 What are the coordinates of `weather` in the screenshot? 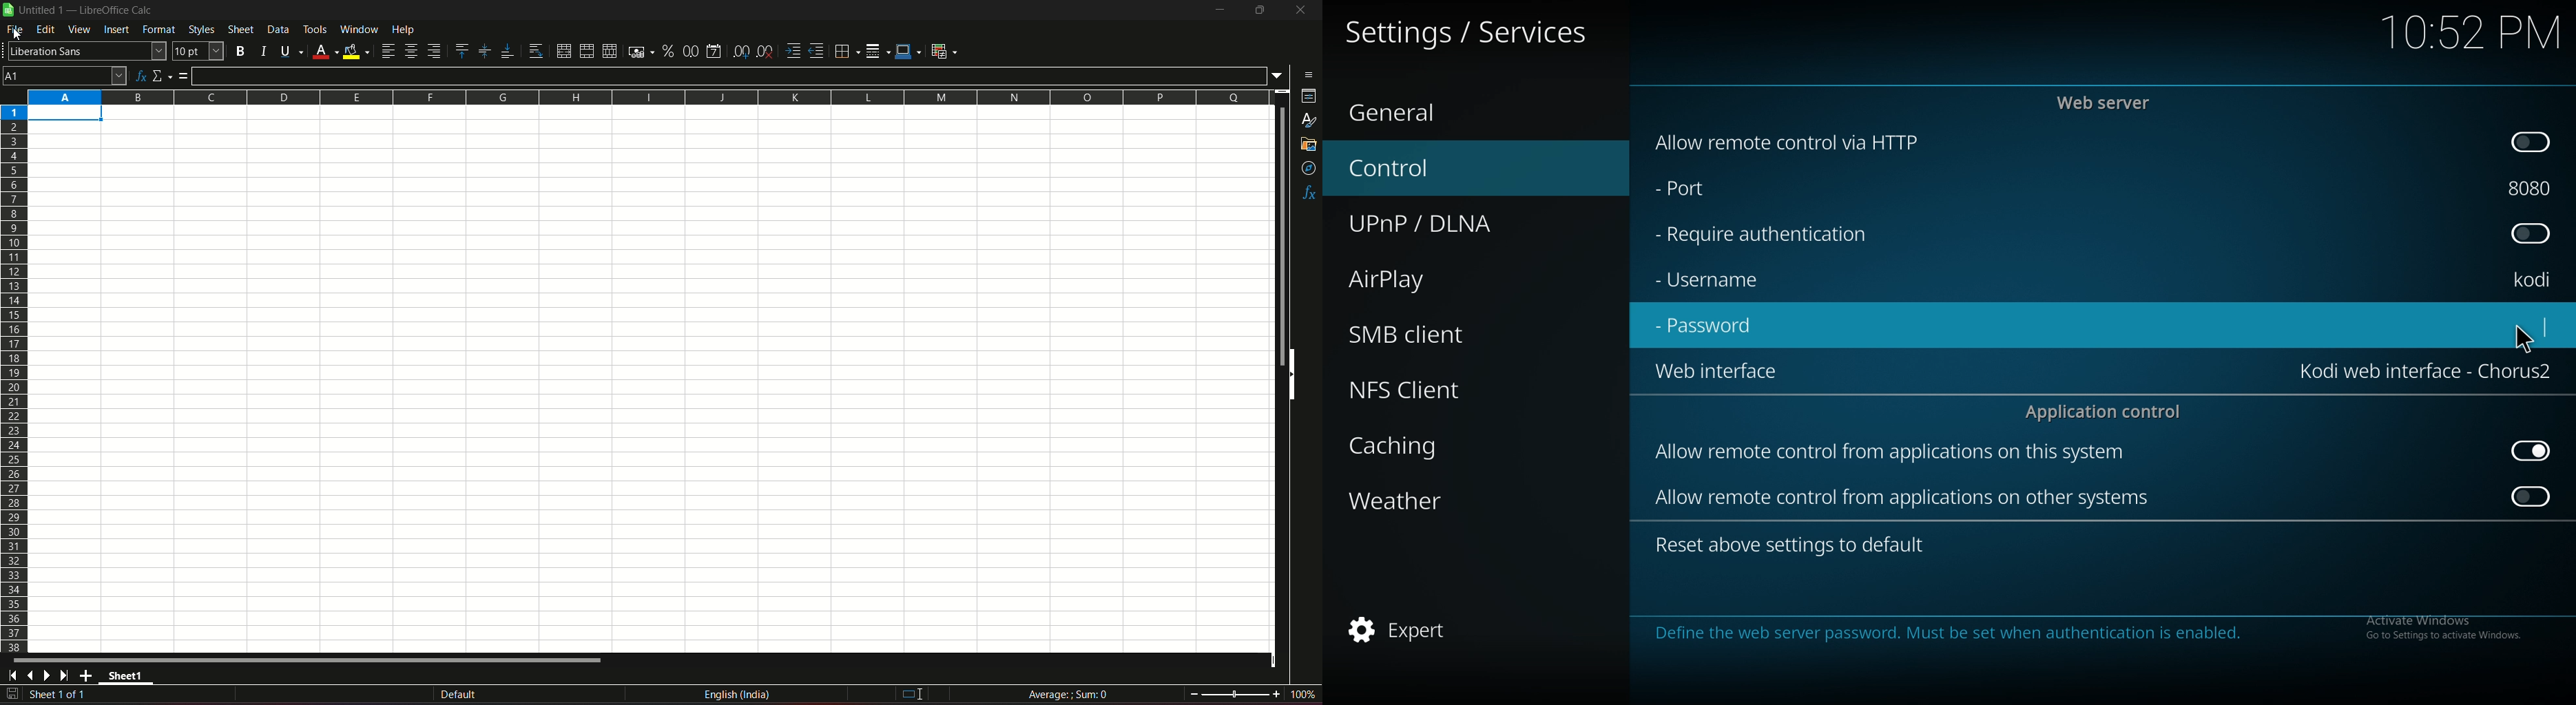 It's located at (1458, 499).